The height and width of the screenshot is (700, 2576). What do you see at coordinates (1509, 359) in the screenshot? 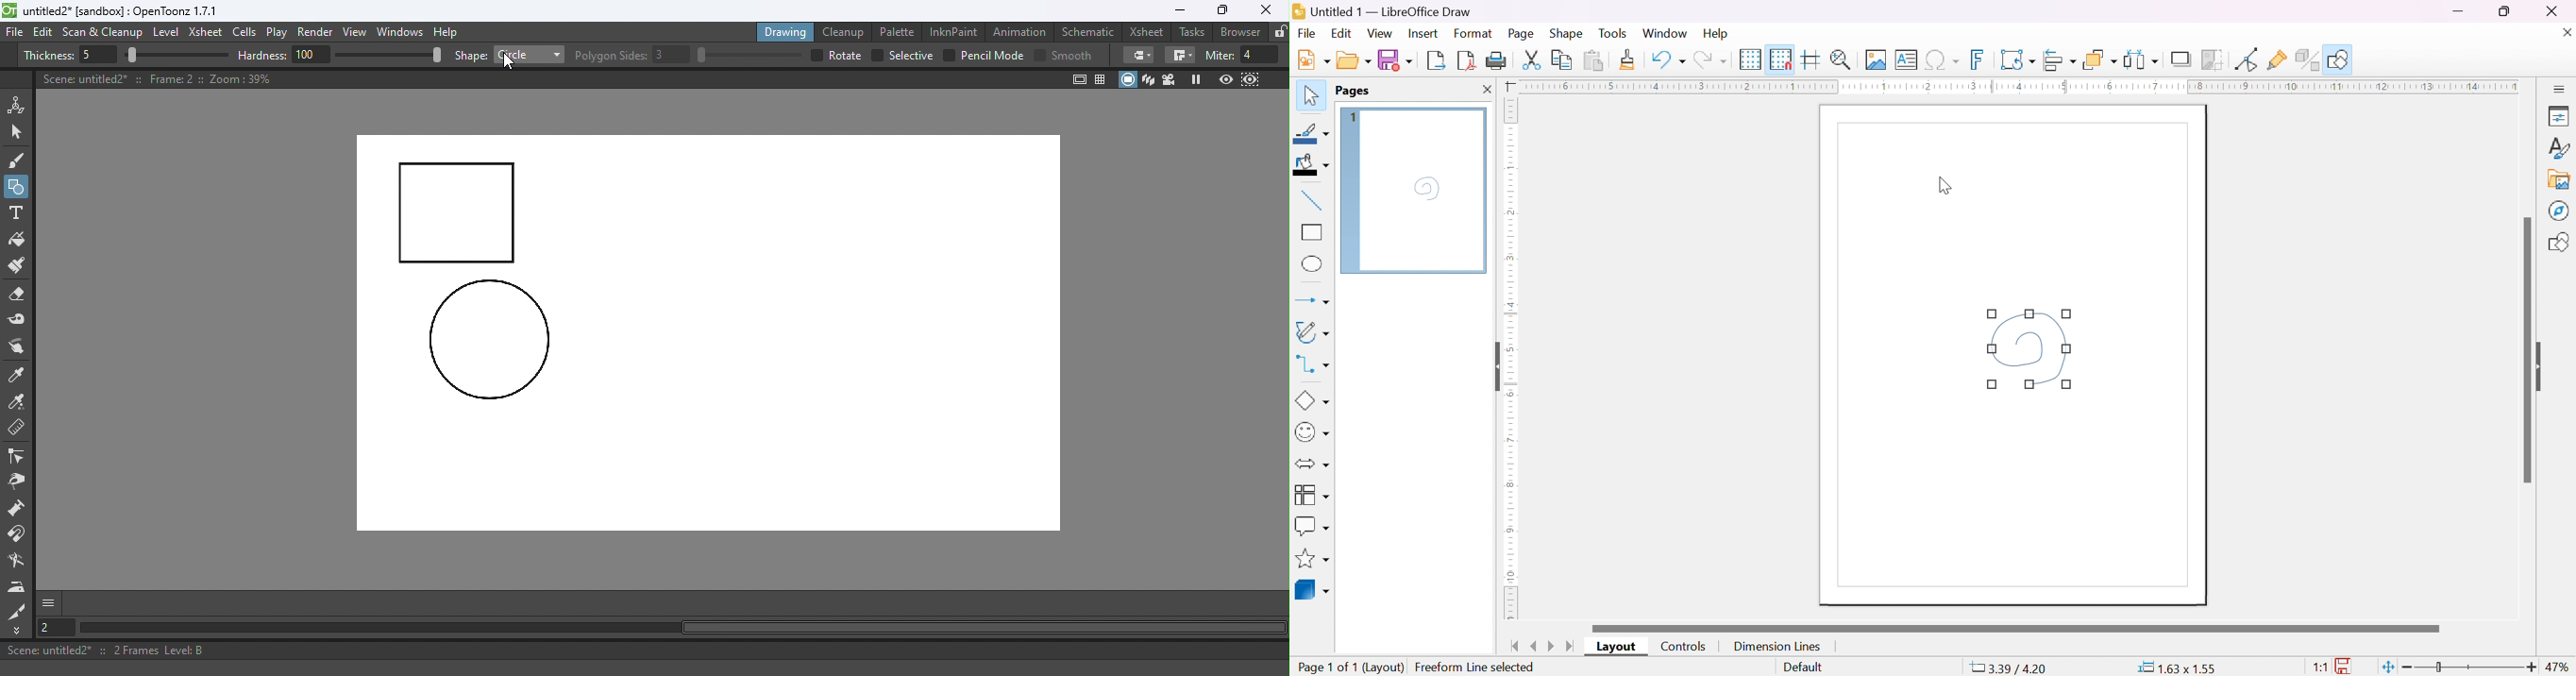
I see `ruler` at bounding box center [1509, 359].